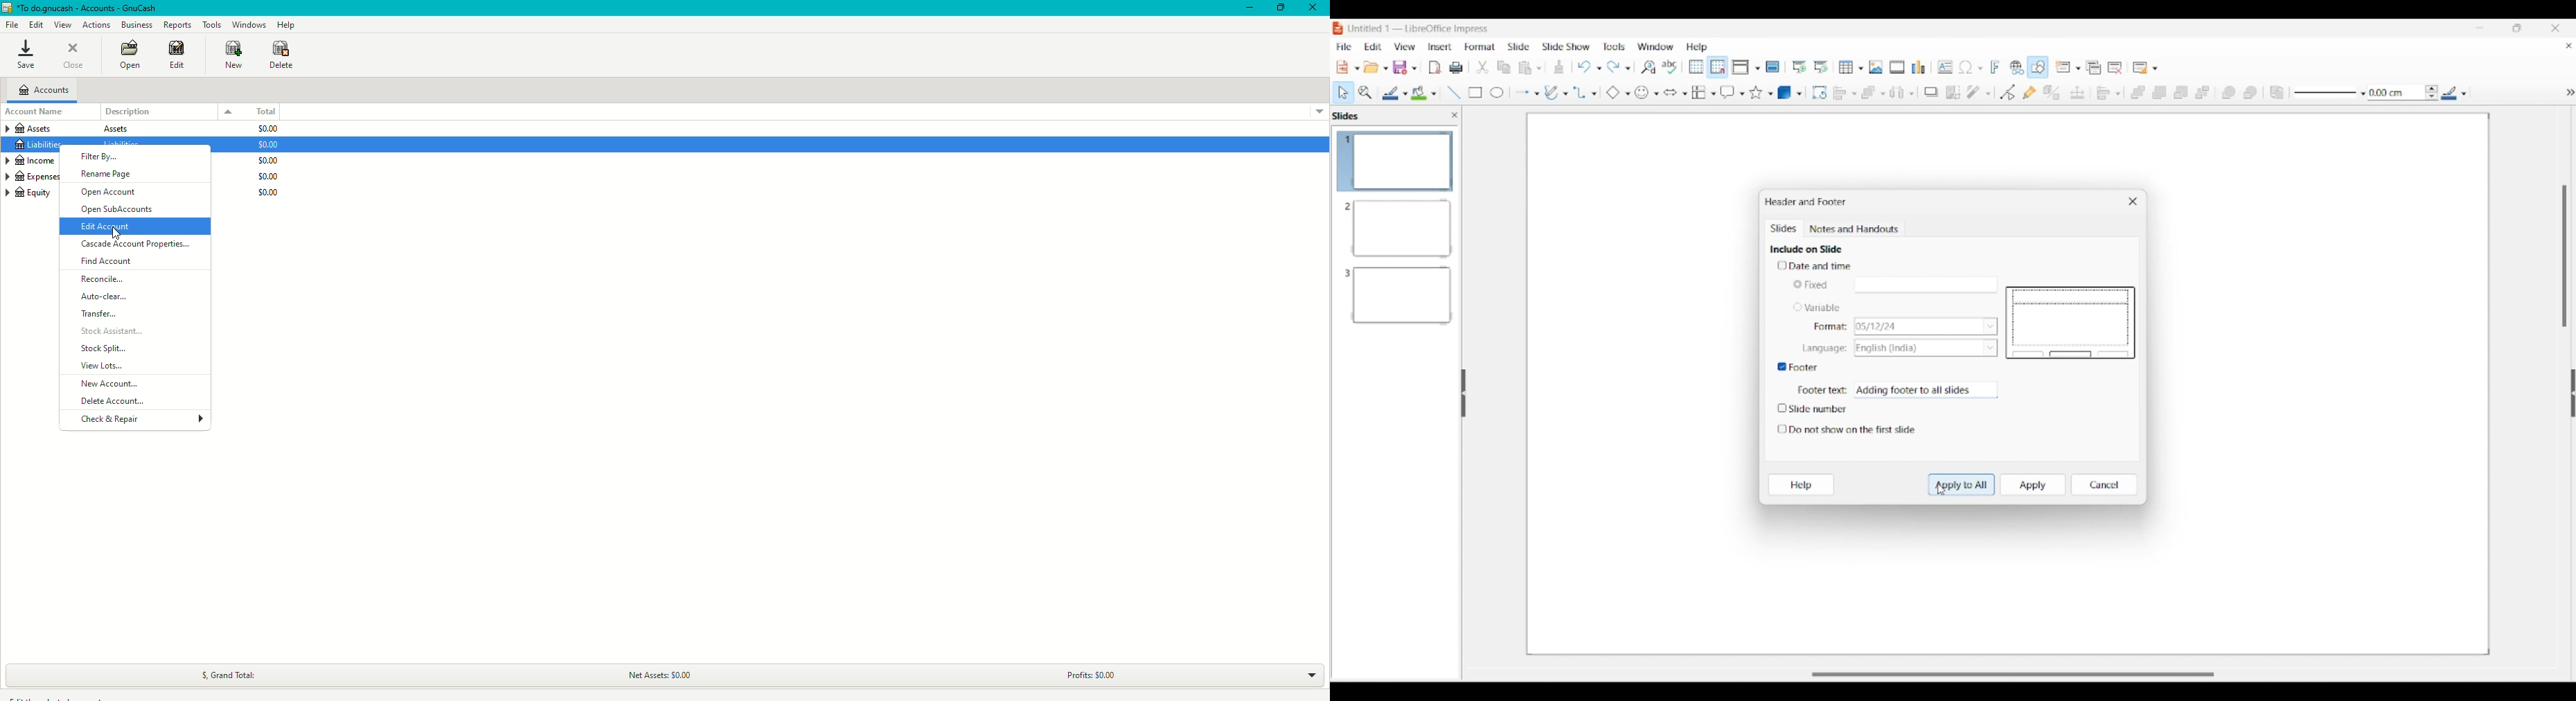 This screenshot has height=728, width=2576. Describe the element at coordinates (262, 111) in the screenshot. I see `Total` at that location.